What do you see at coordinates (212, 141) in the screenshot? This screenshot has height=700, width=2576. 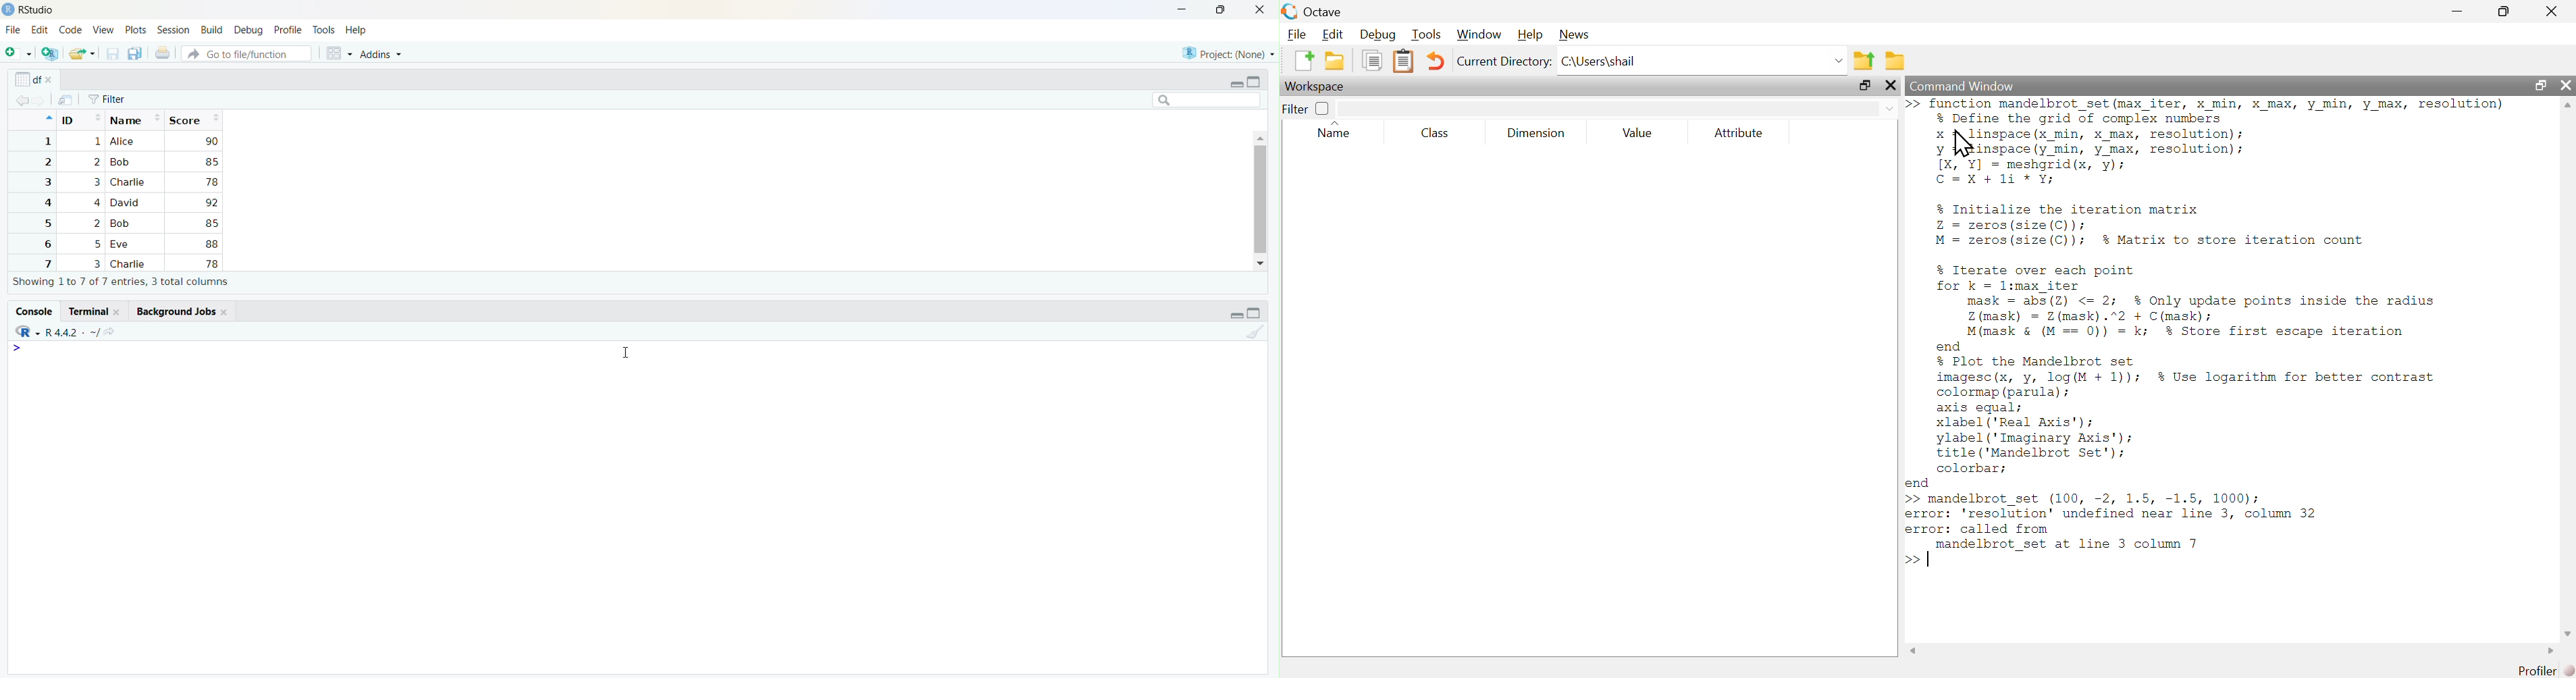 I see `90` at bounding box center [212, 141].